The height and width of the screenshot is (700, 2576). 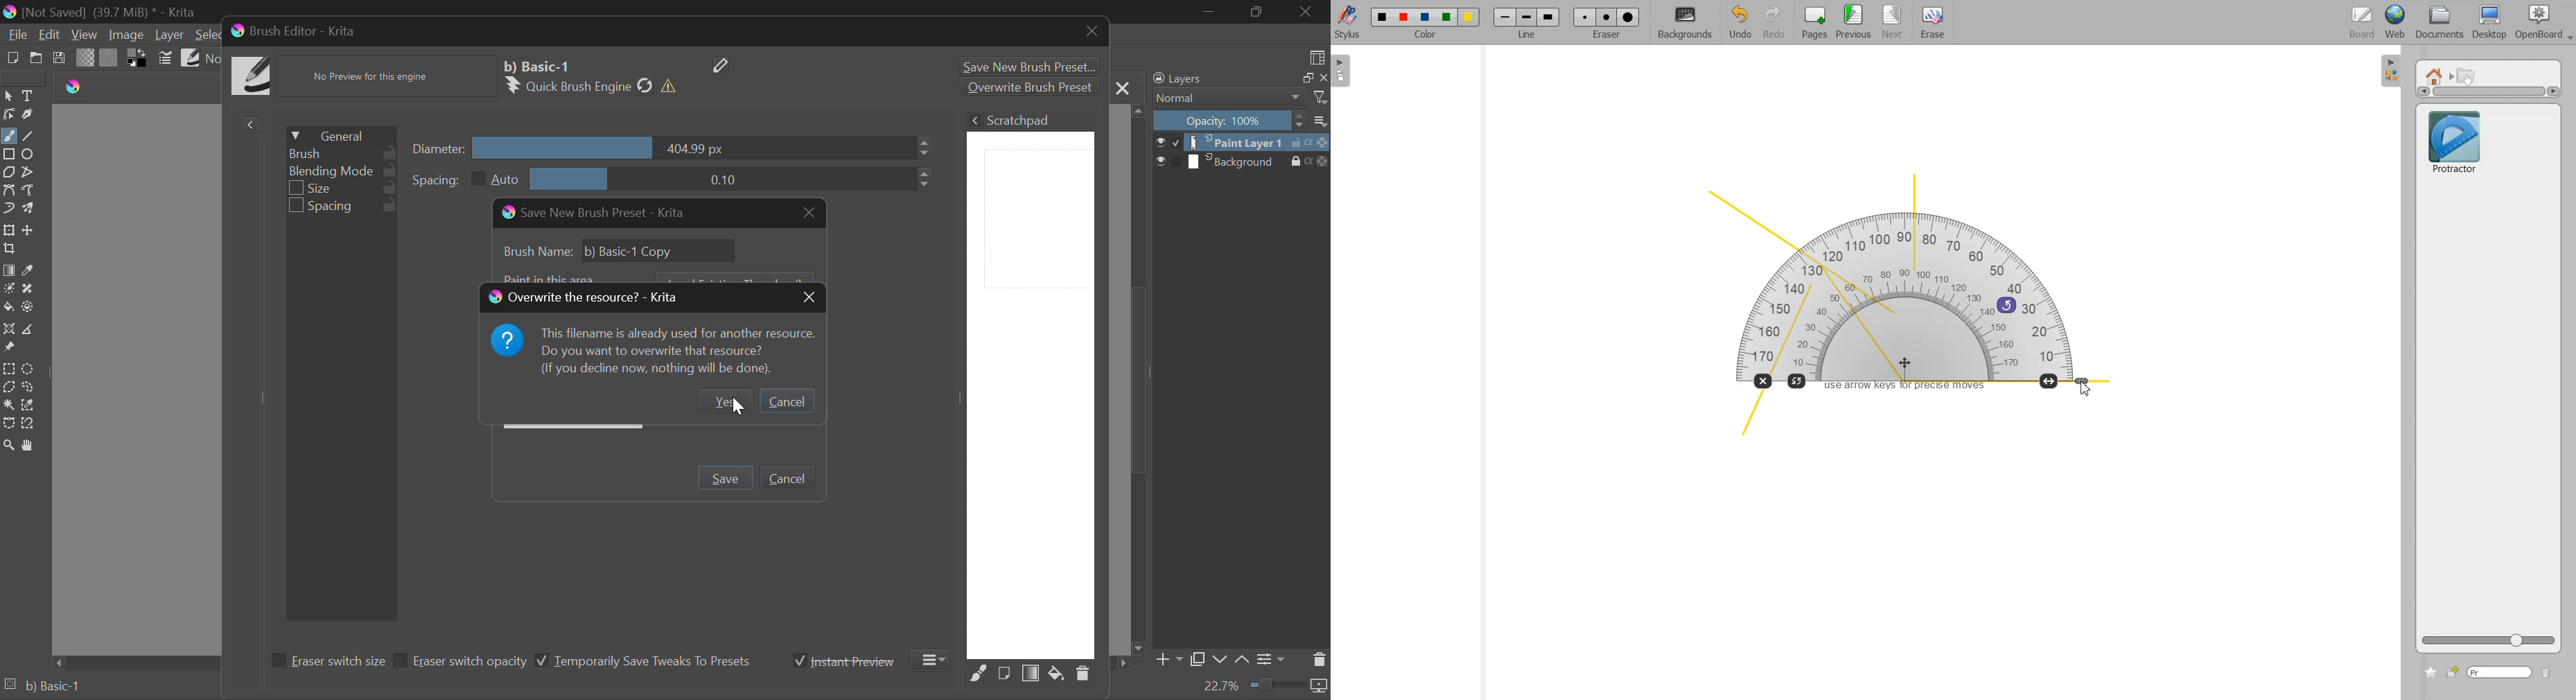 What do you see at coordinates (2488, 92) in the screenshot?
I see `Vertical scrollbar` at bounding box center [2488, 92].